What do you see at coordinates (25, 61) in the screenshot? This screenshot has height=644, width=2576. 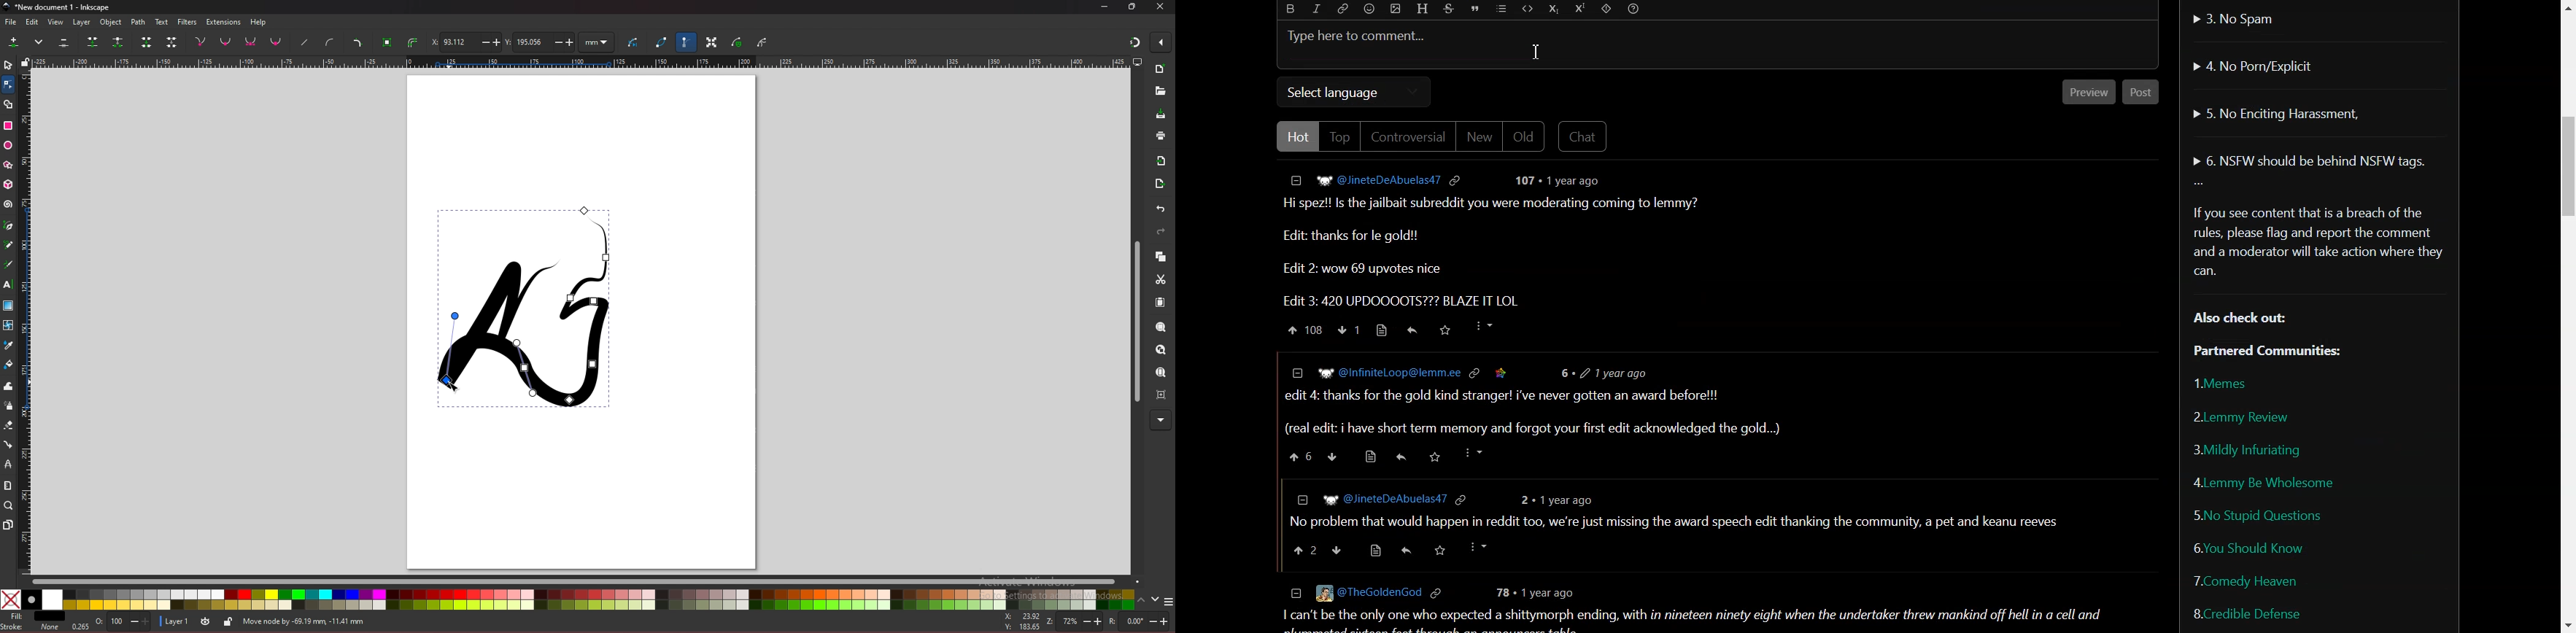 I see `lock guides` at bounding box center [25, 61].